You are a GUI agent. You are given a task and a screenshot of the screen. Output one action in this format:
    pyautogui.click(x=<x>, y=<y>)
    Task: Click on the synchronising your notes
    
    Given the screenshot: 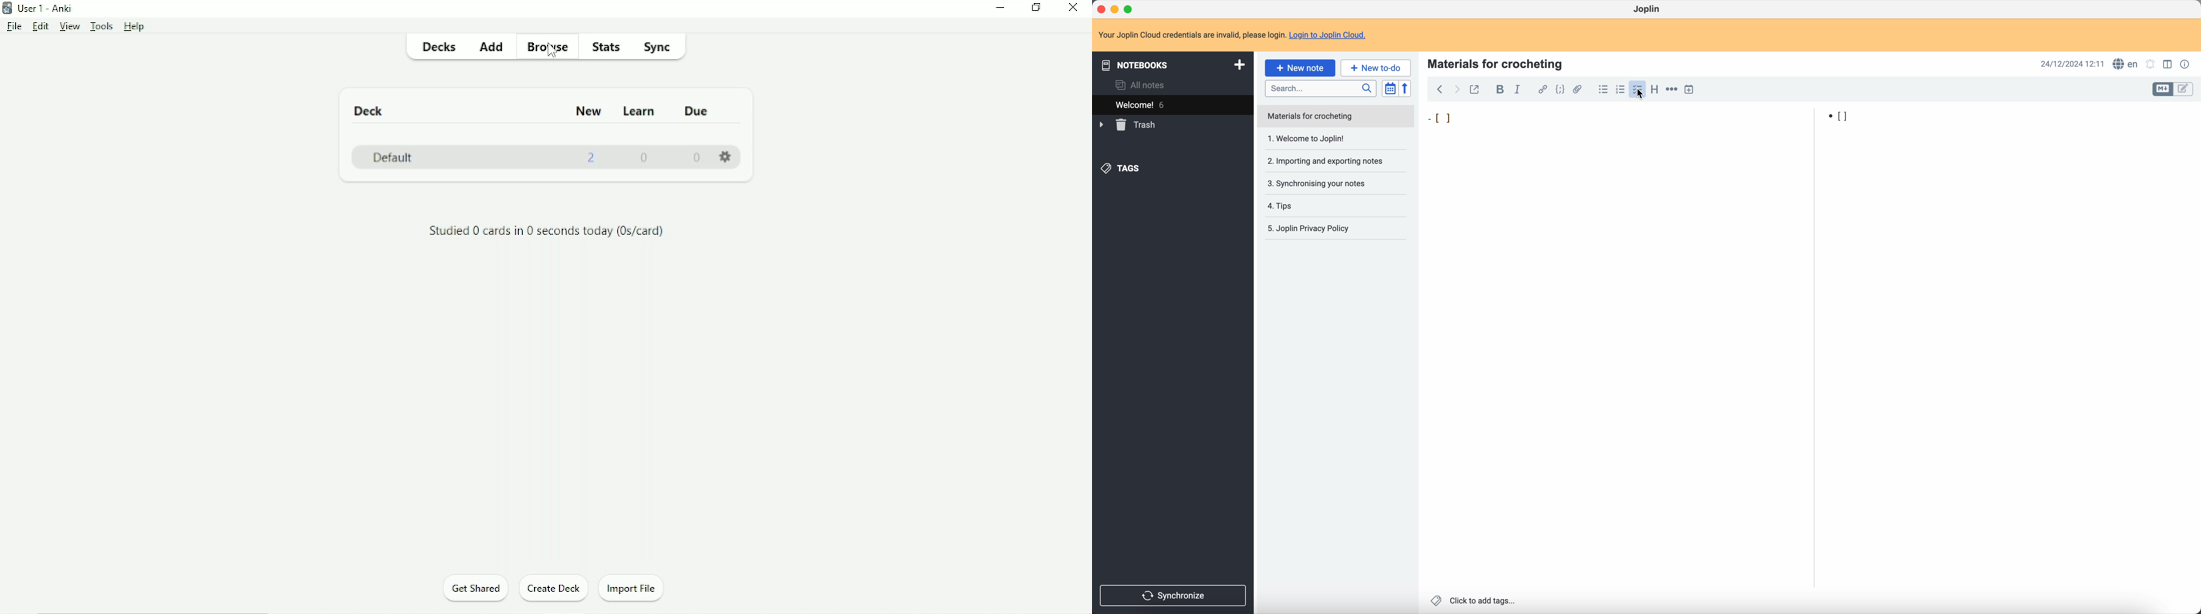 What is the action you would take?
    pyautogui.click(x=1331, y=183)
    